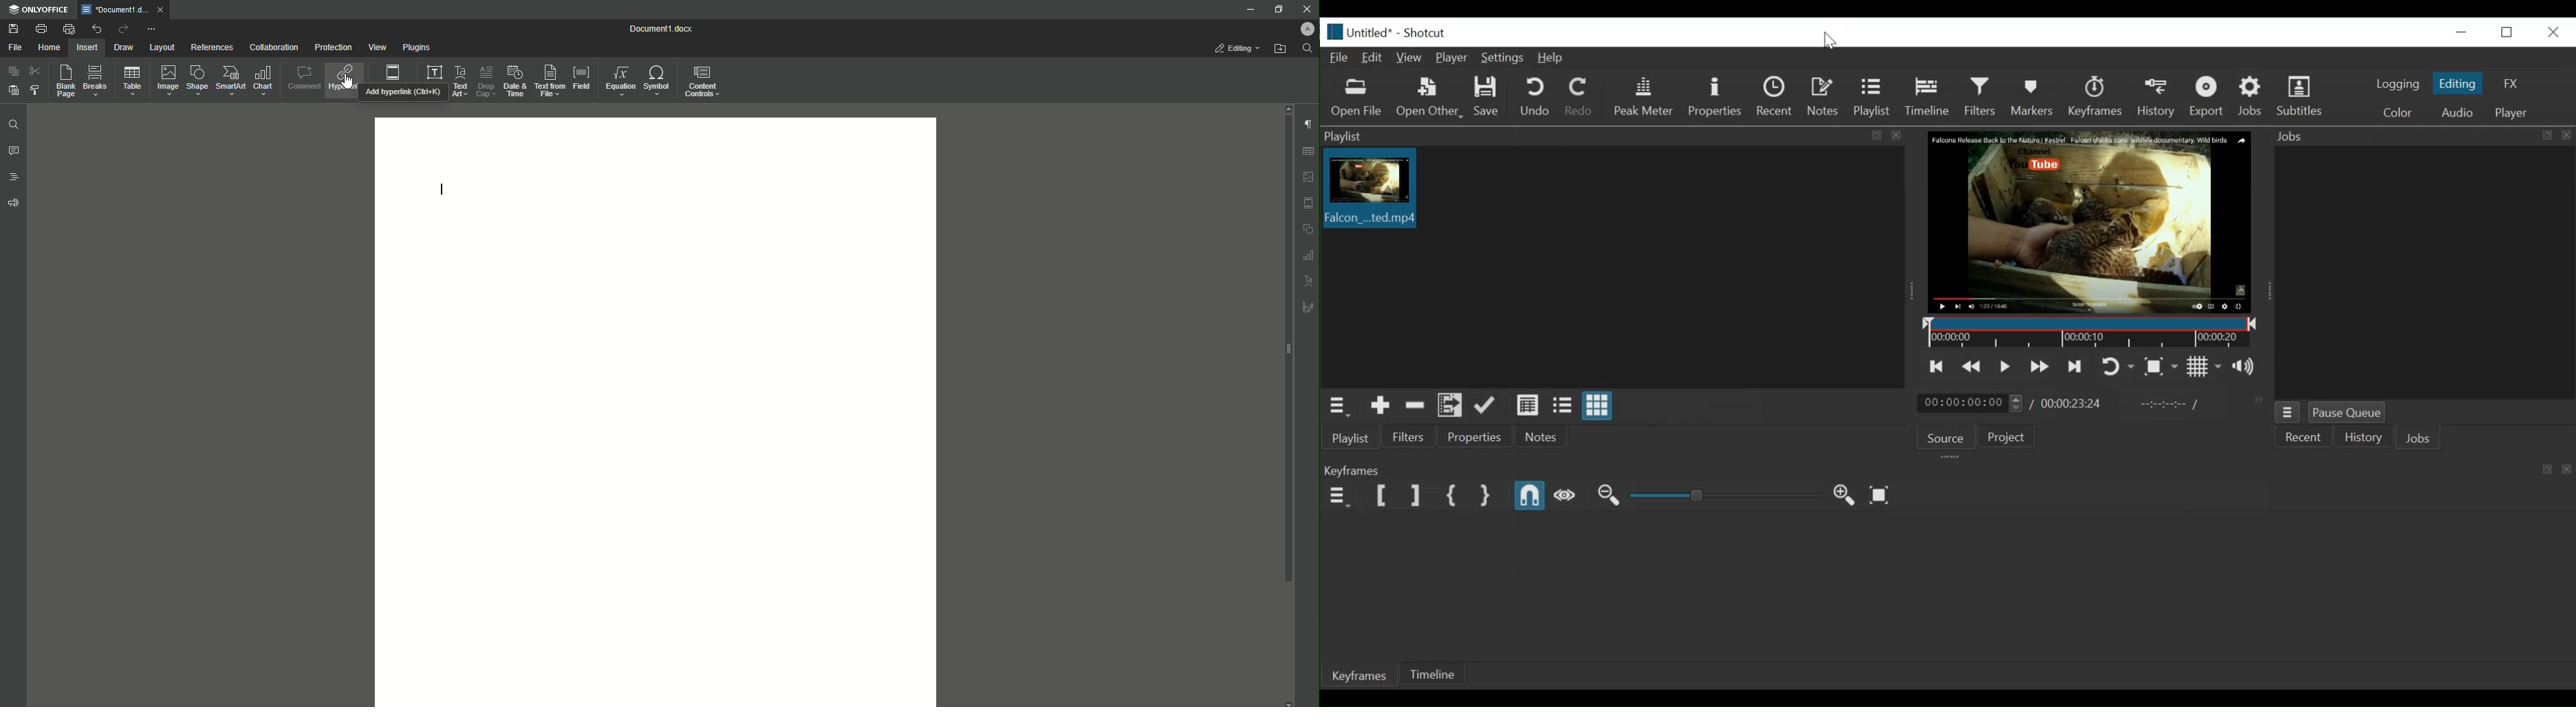 This screenshot has height=728, width=2576. What do you see at coordinates (39, 10) in the screenshot?
I see `ONLYOFFICE` at bounding box center [39, 10].